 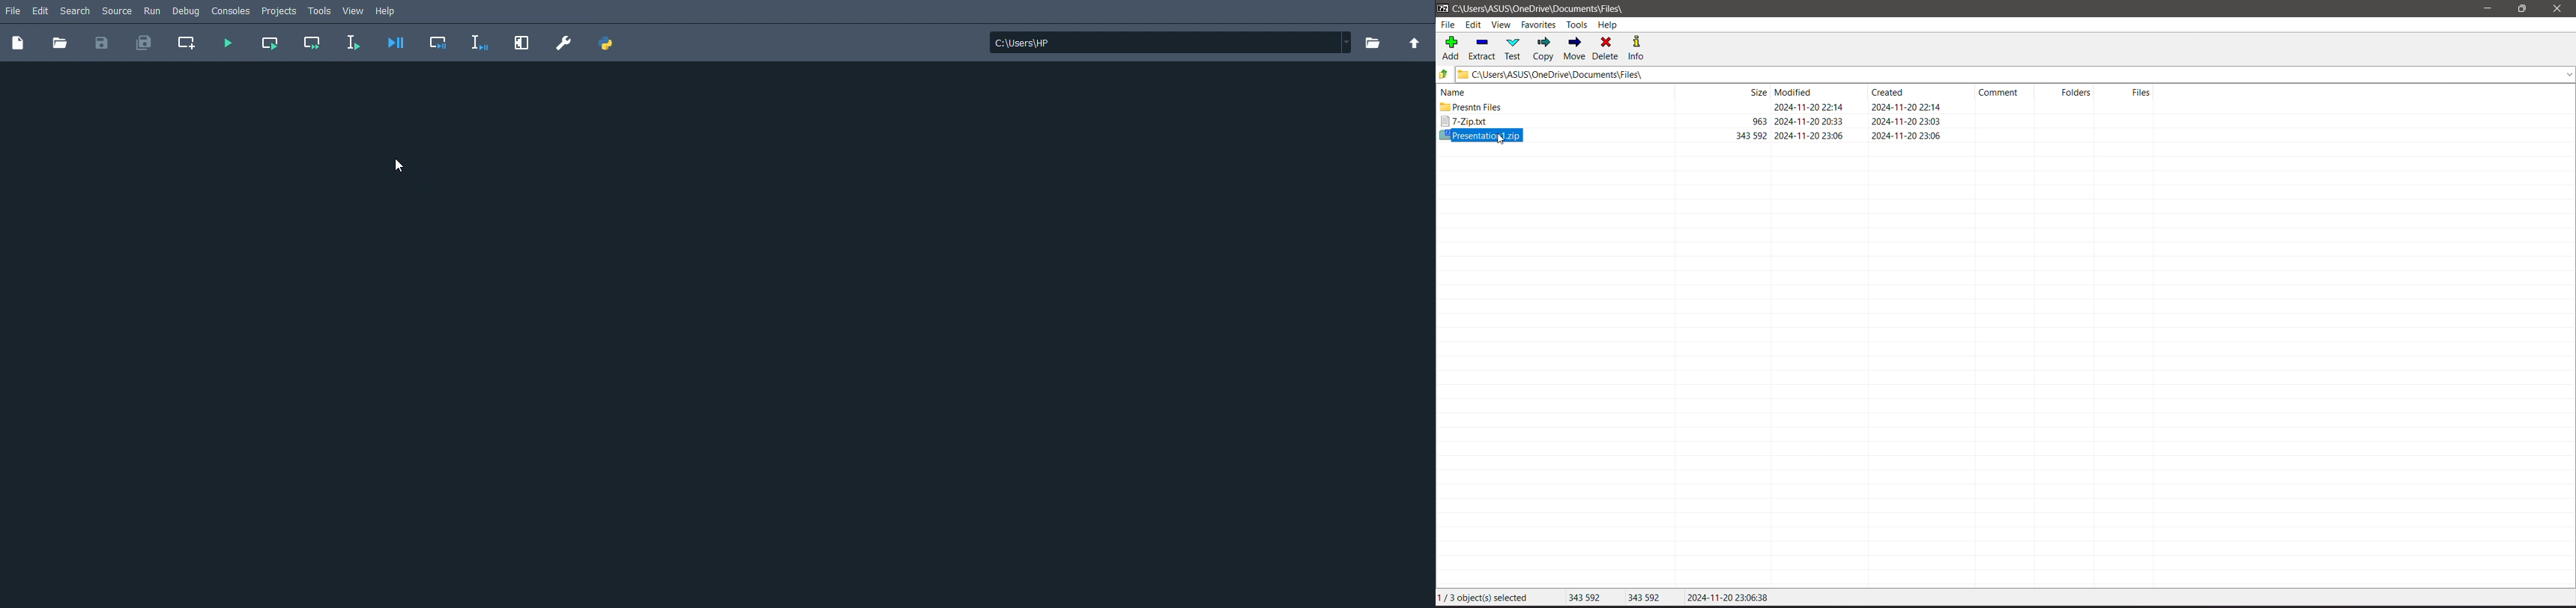 What do you see at coordinates (563, 43) in the screenshot?
I see `Preferences` at bounding box center [563, 43].